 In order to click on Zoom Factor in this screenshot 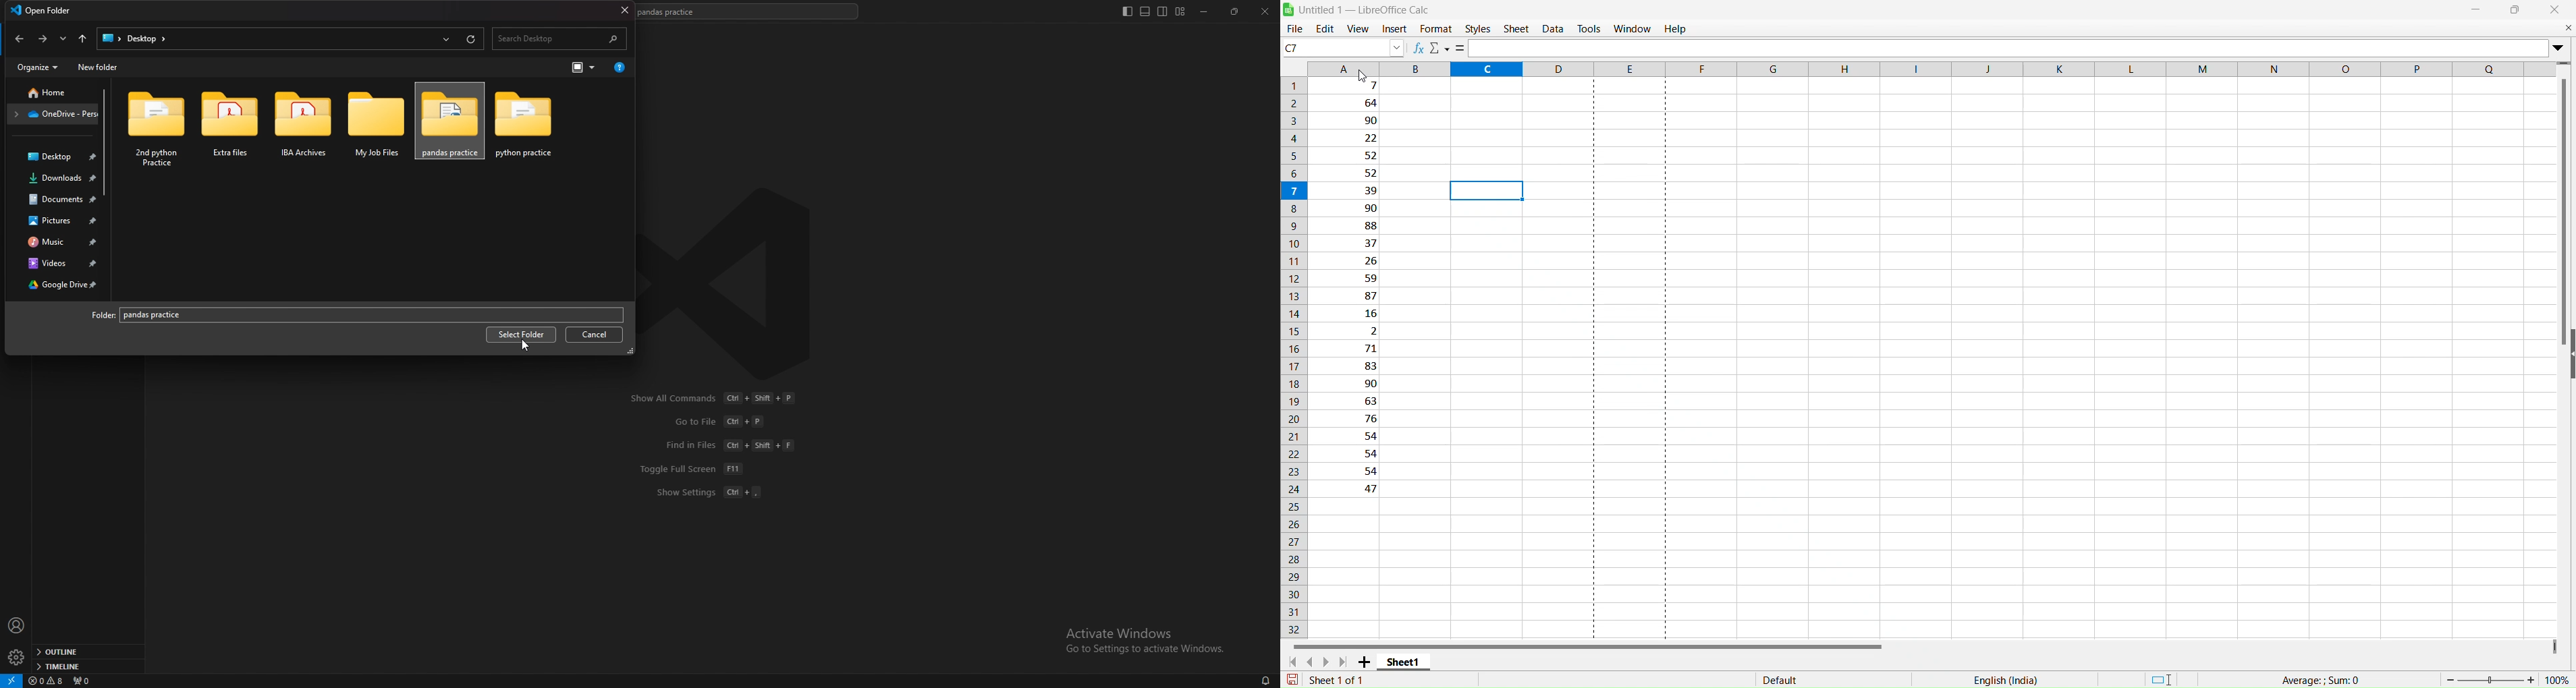, I will do `click(2509, 679)`.